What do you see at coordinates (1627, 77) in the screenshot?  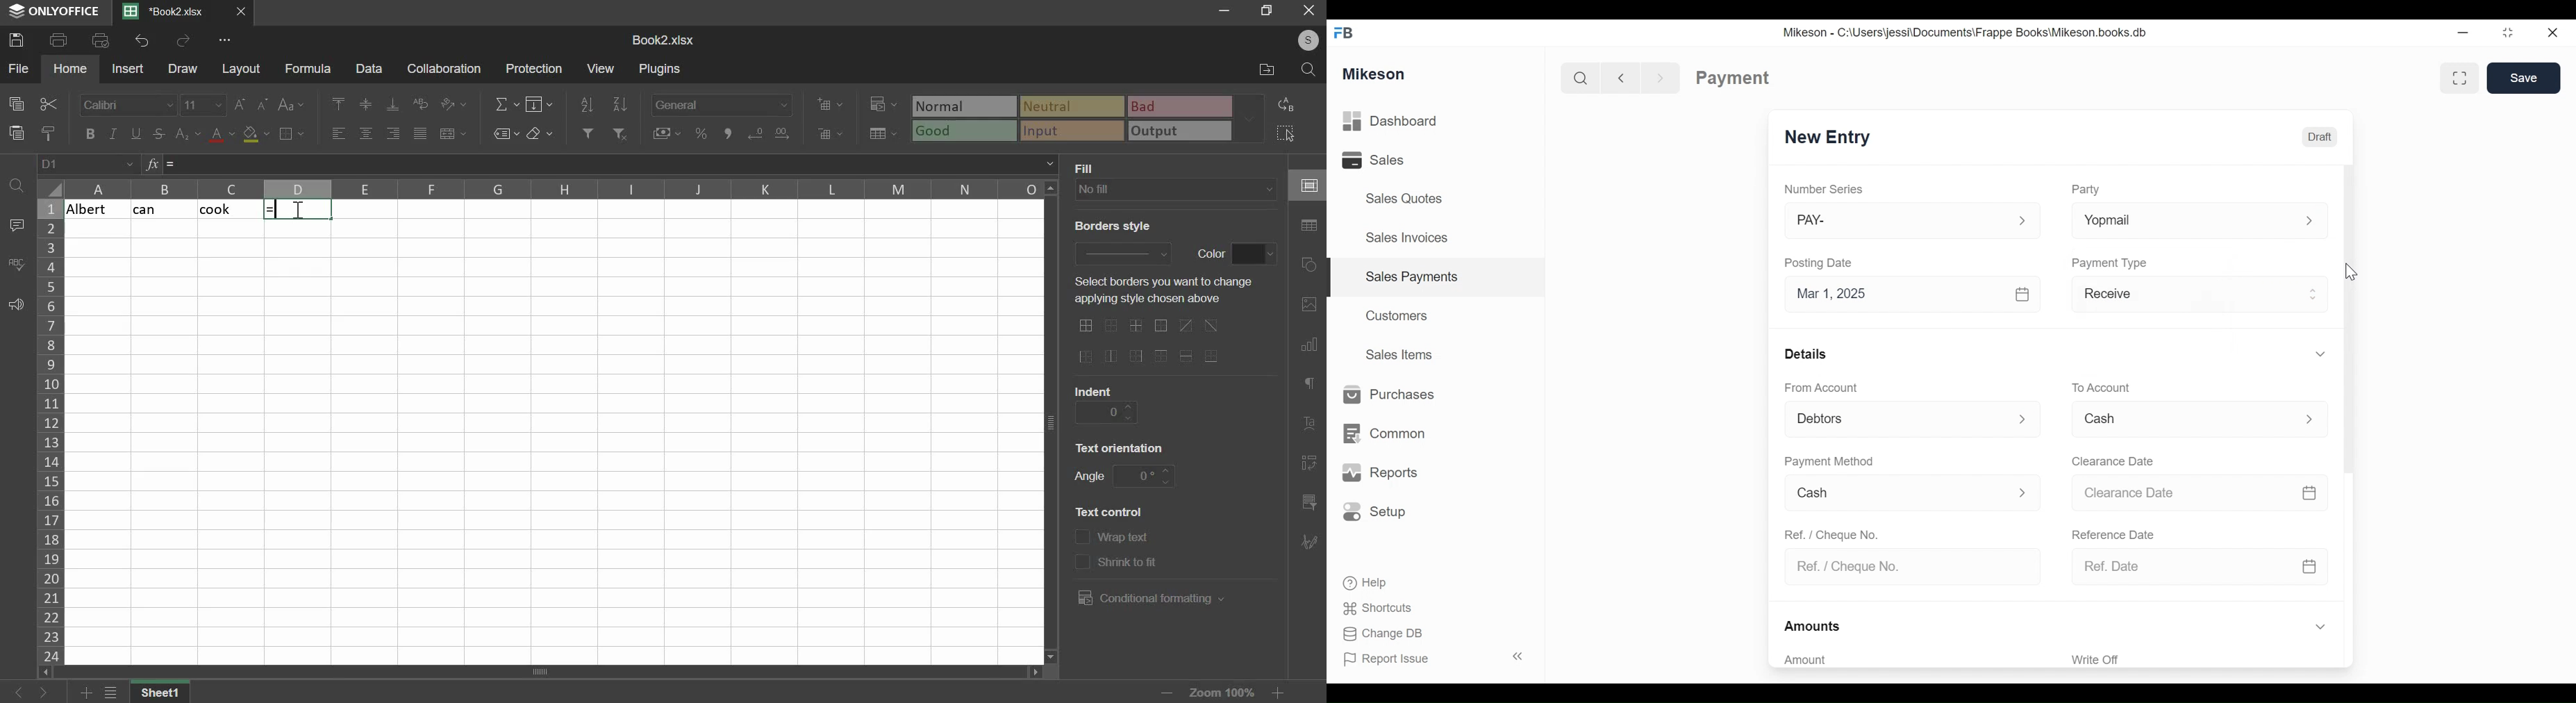 I see `Back` at bounding box center [1627, 77].